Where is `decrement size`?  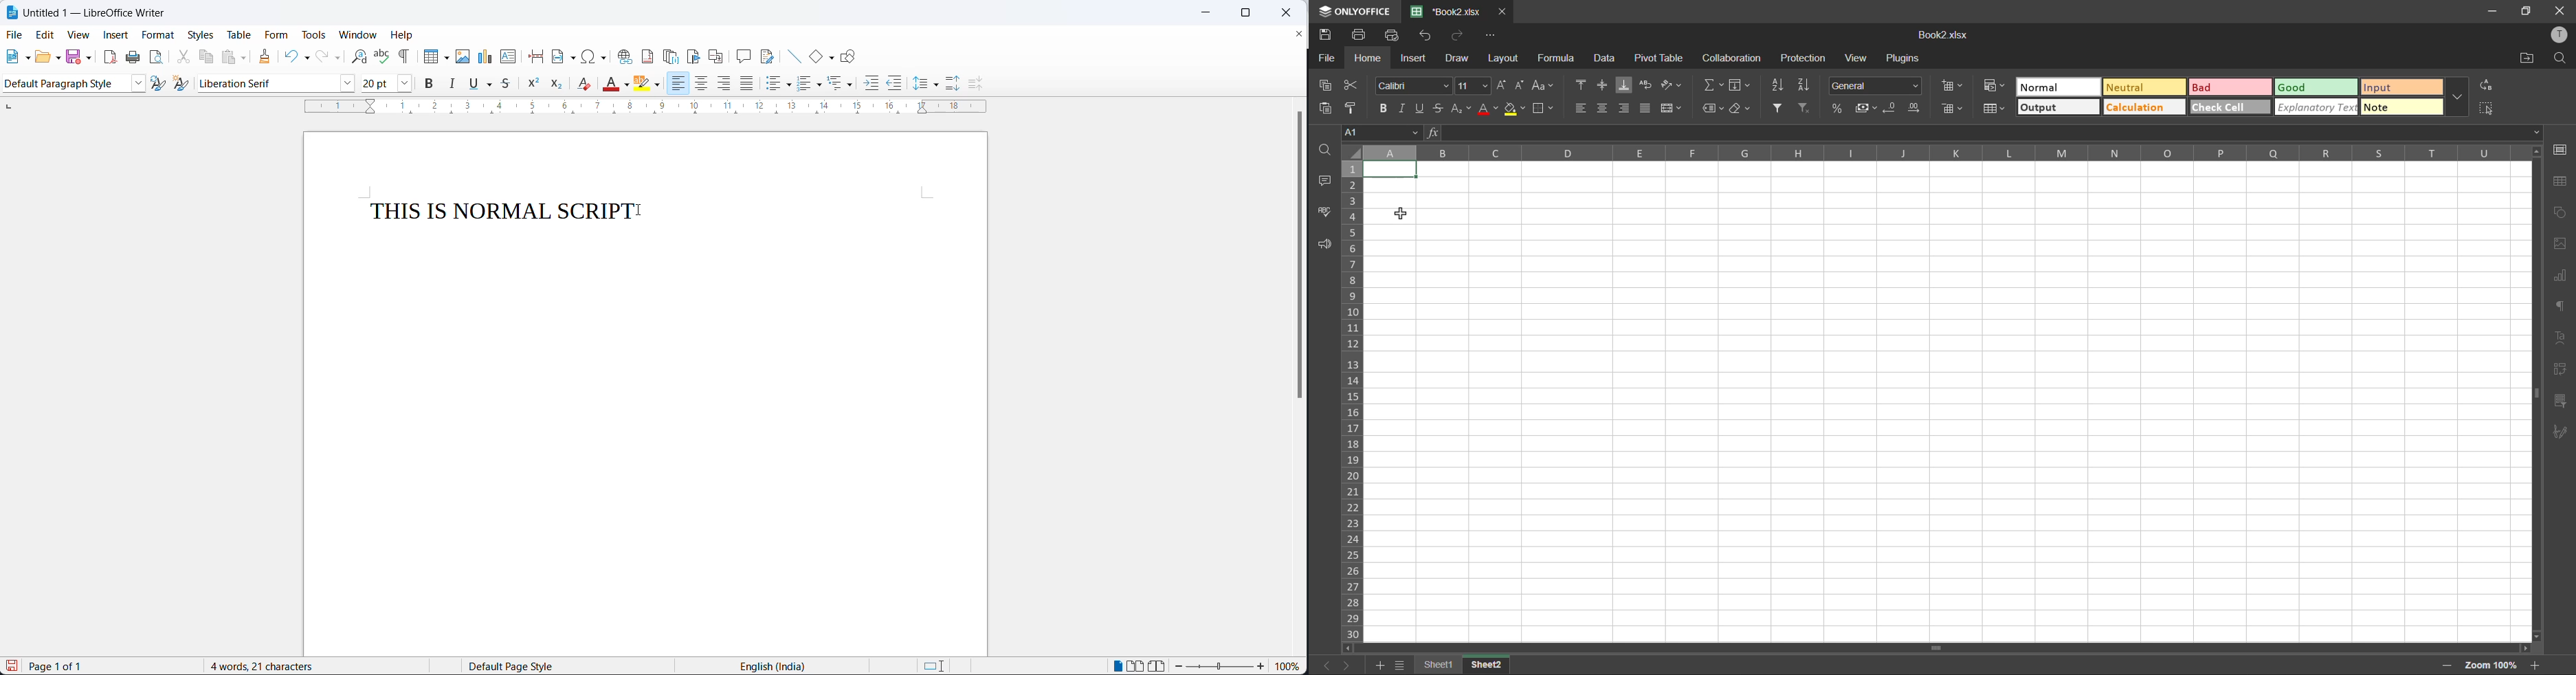 decrement size is located at coordinates (1523, 87).